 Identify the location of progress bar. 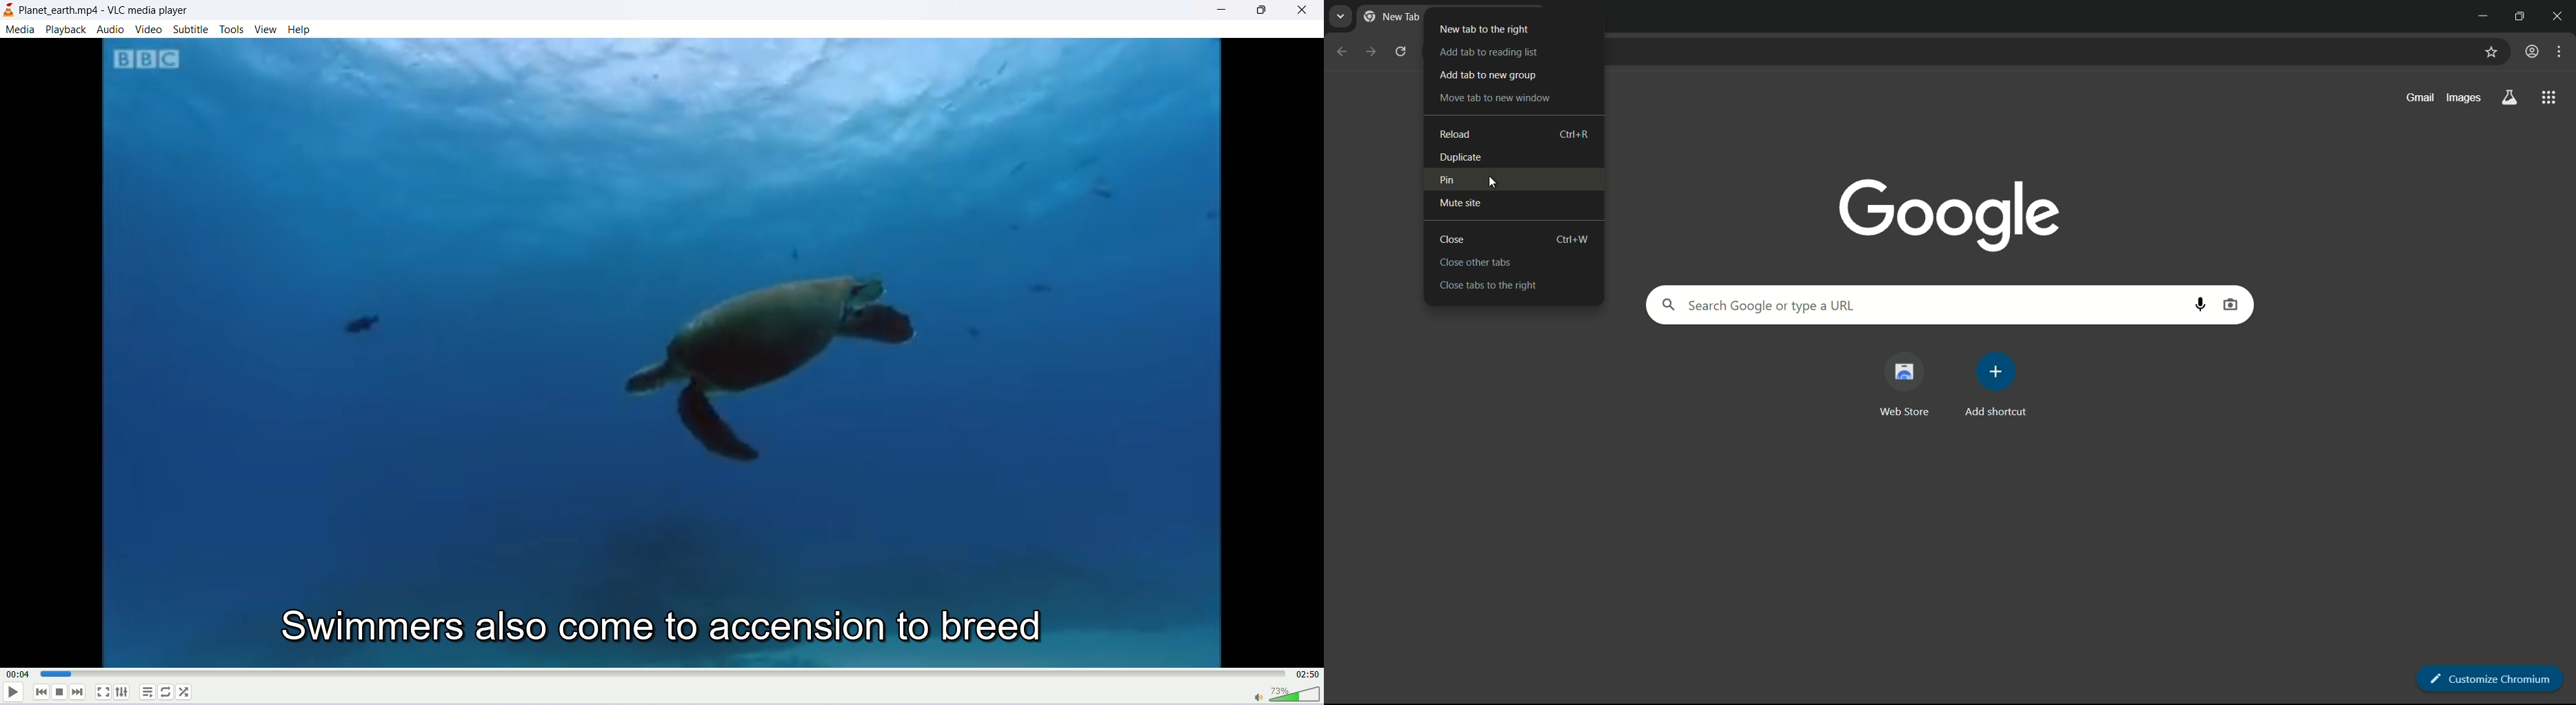
(661, 675).